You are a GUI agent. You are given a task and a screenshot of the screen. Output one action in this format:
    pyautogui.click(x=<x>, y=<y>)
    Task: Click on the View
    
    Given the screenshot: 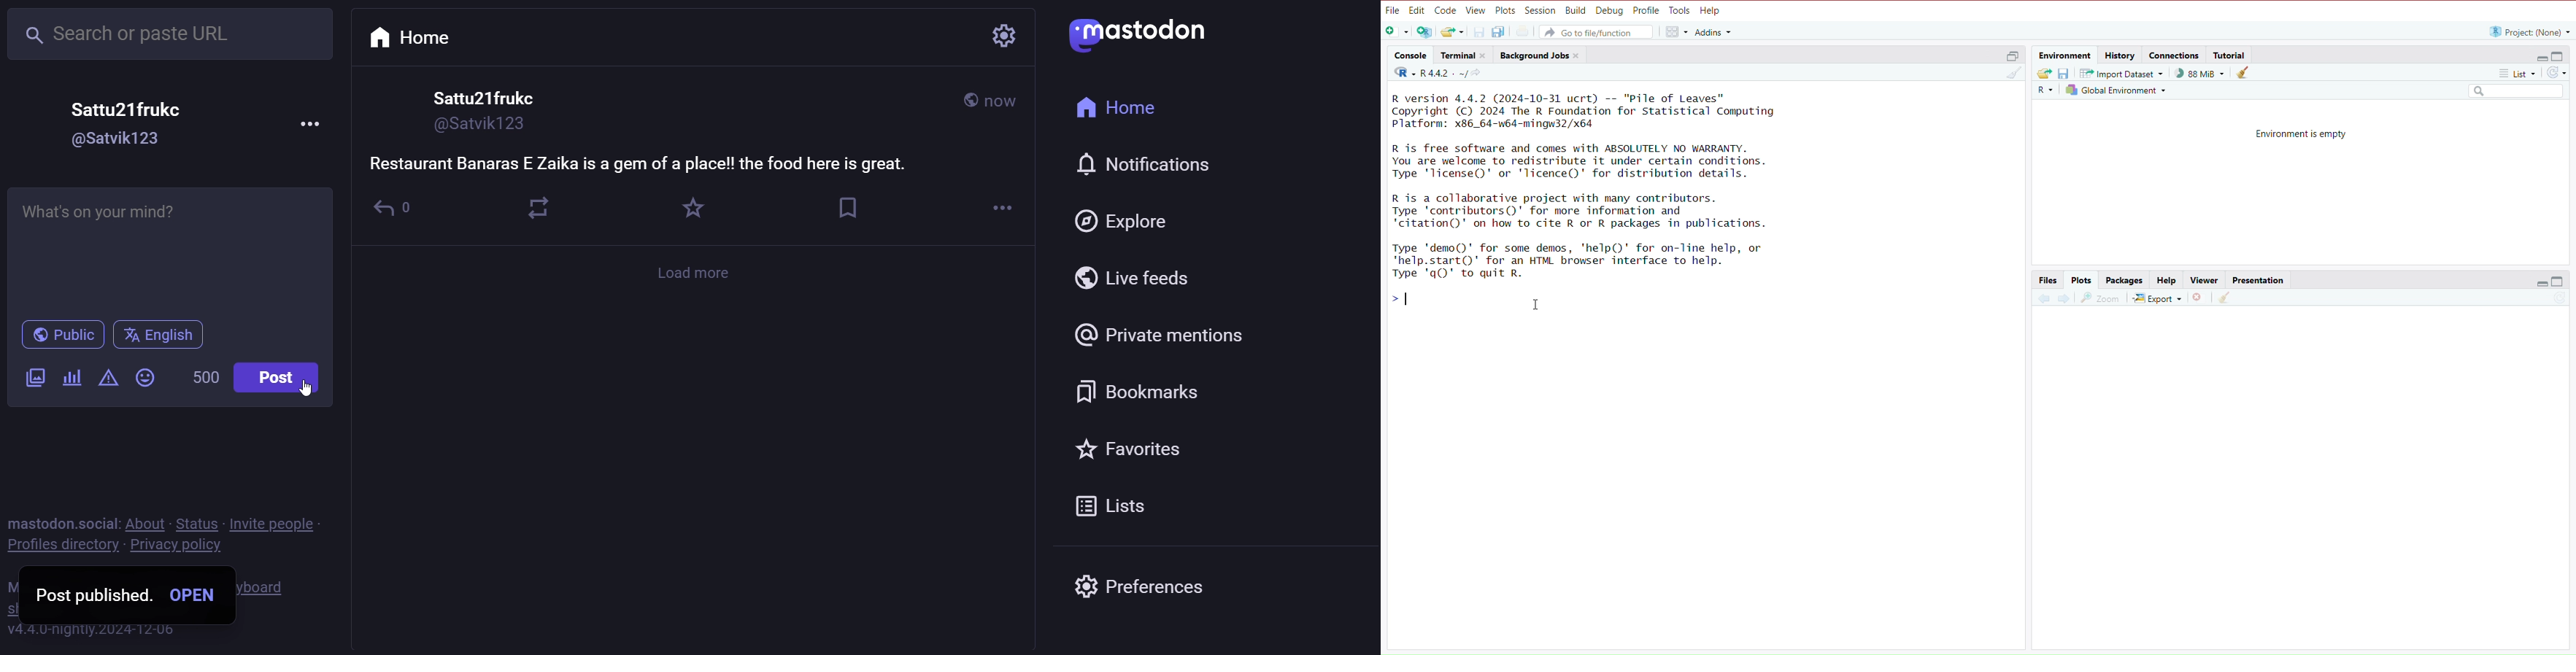 What is the action you would take?
    pyautogui.click(x=1476, y=10)
    